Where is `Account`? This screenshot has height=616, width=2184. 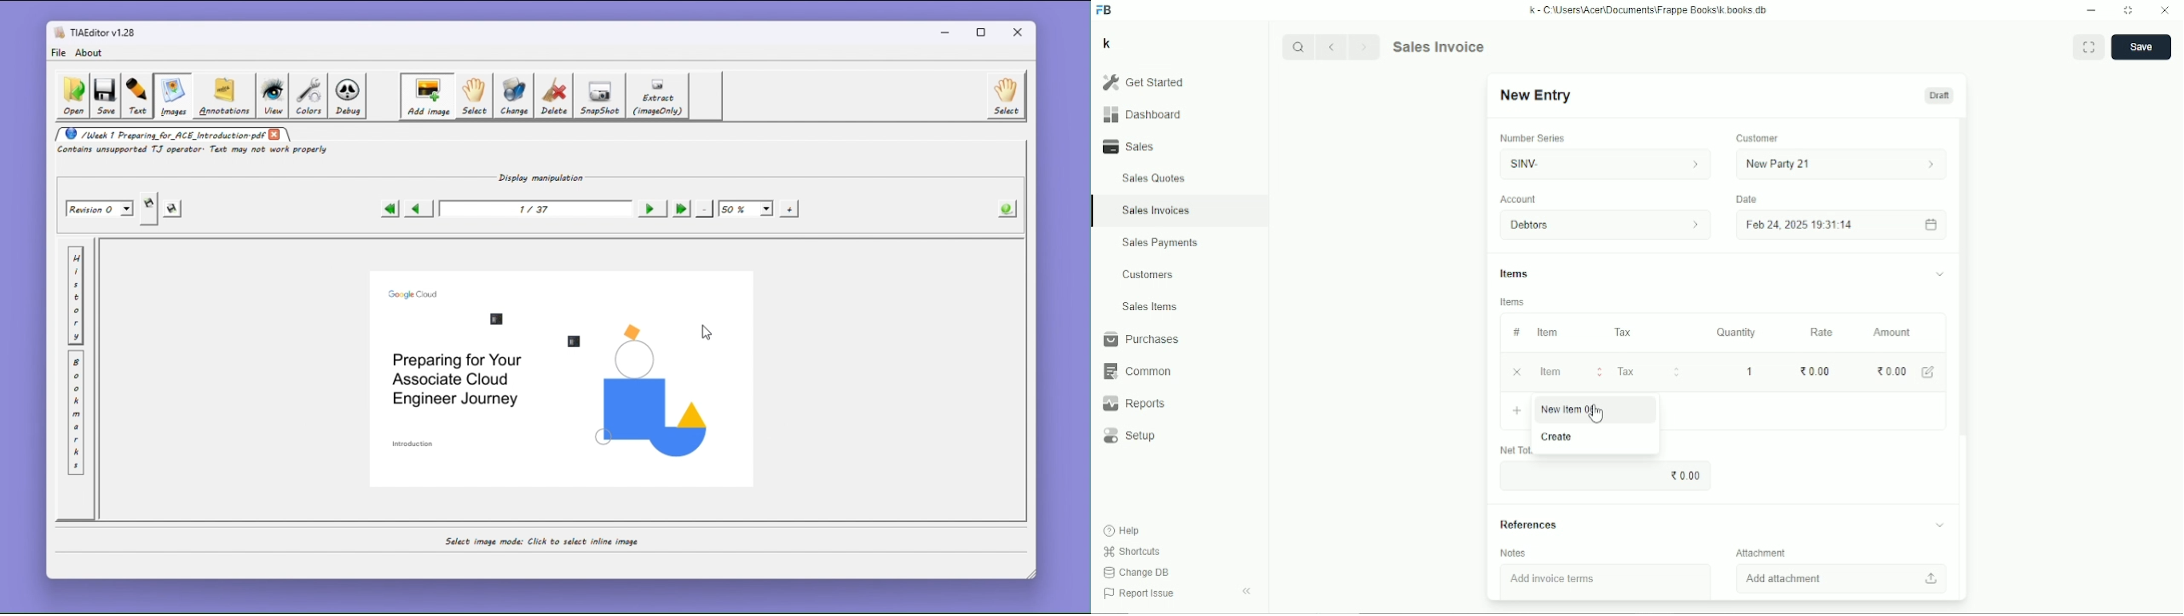 Account is located at coordinates (1519, 199).